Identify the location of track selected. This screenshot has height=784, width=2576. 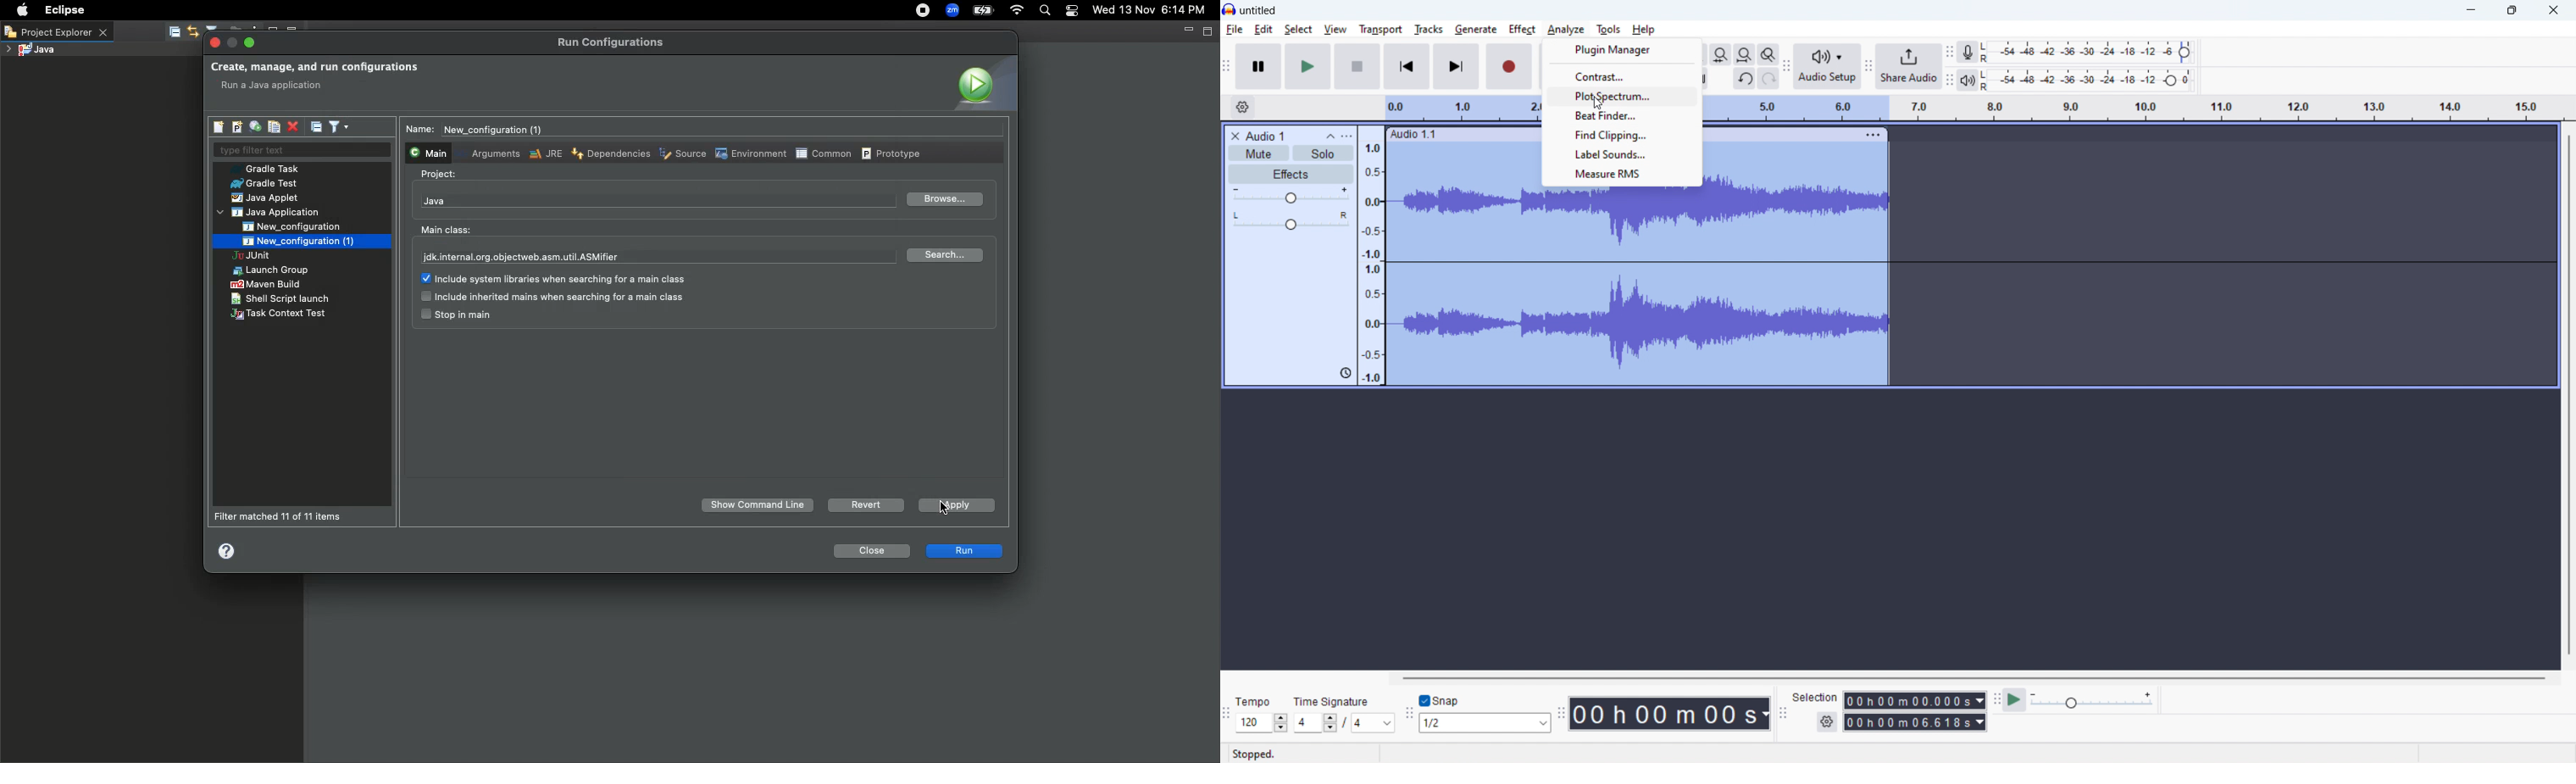
(1640, 289).